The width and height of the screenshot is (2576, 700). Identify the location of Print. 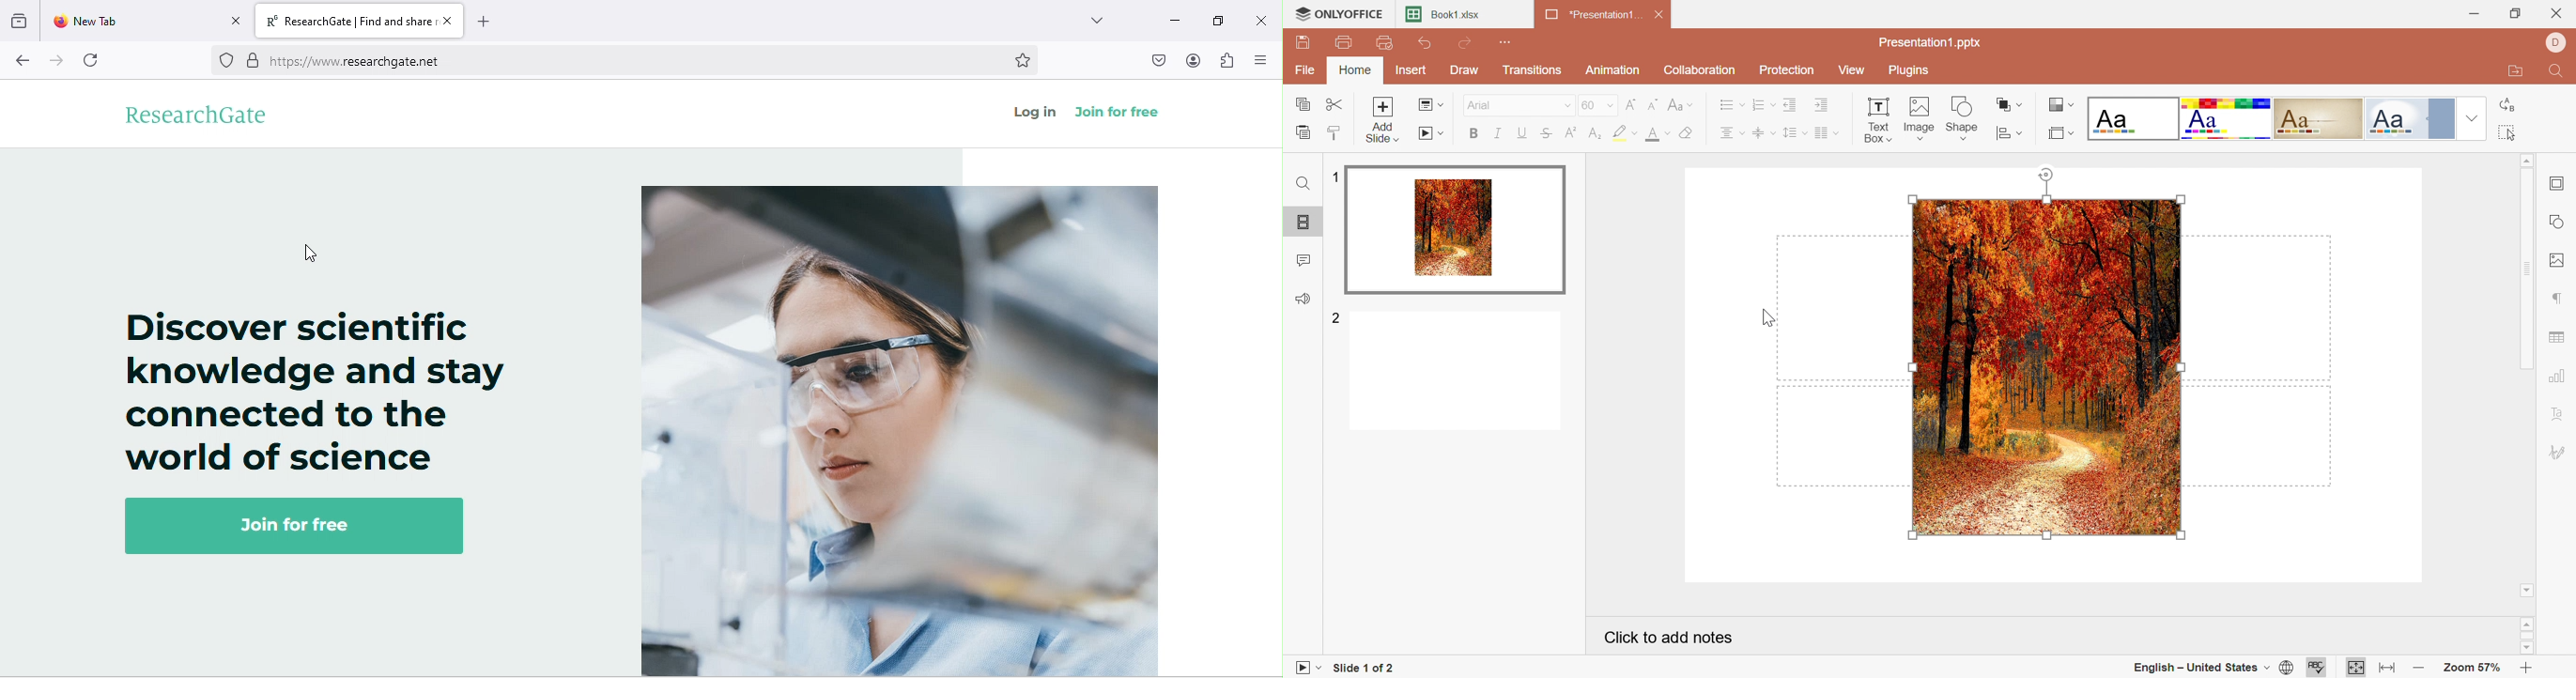
(1344, 42).